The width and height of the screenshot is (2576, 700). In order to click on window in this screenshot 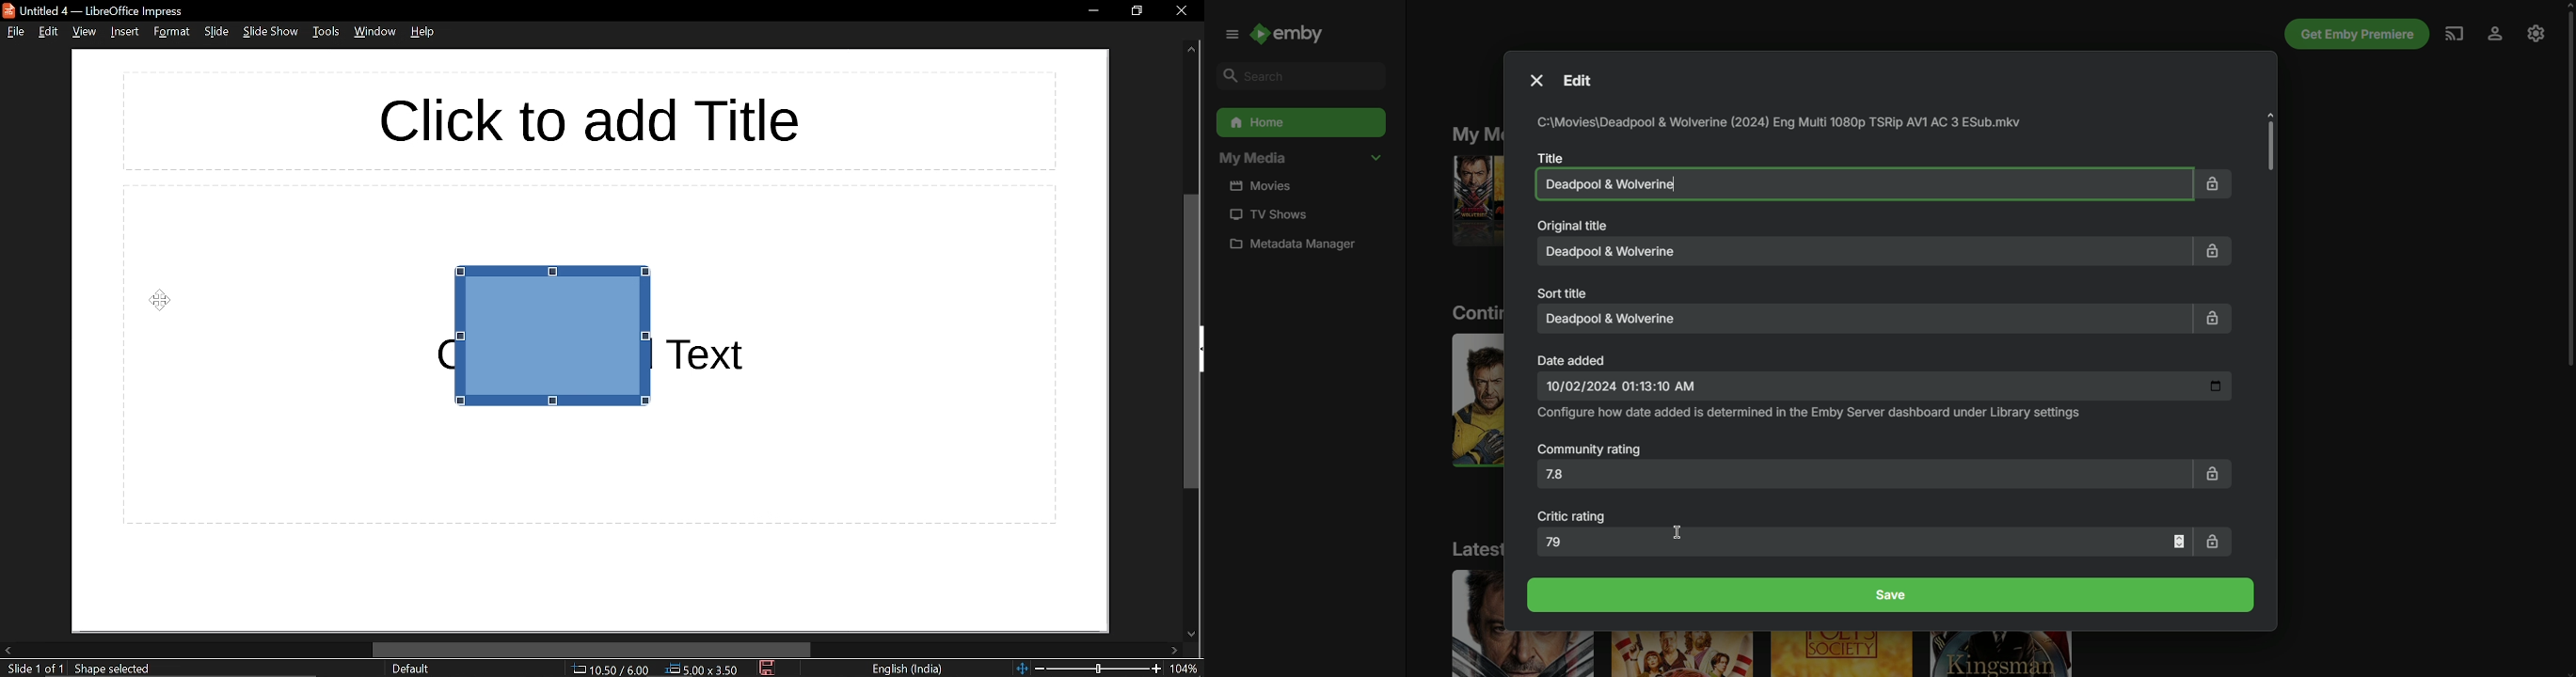, I will do `click(374, 32)`.